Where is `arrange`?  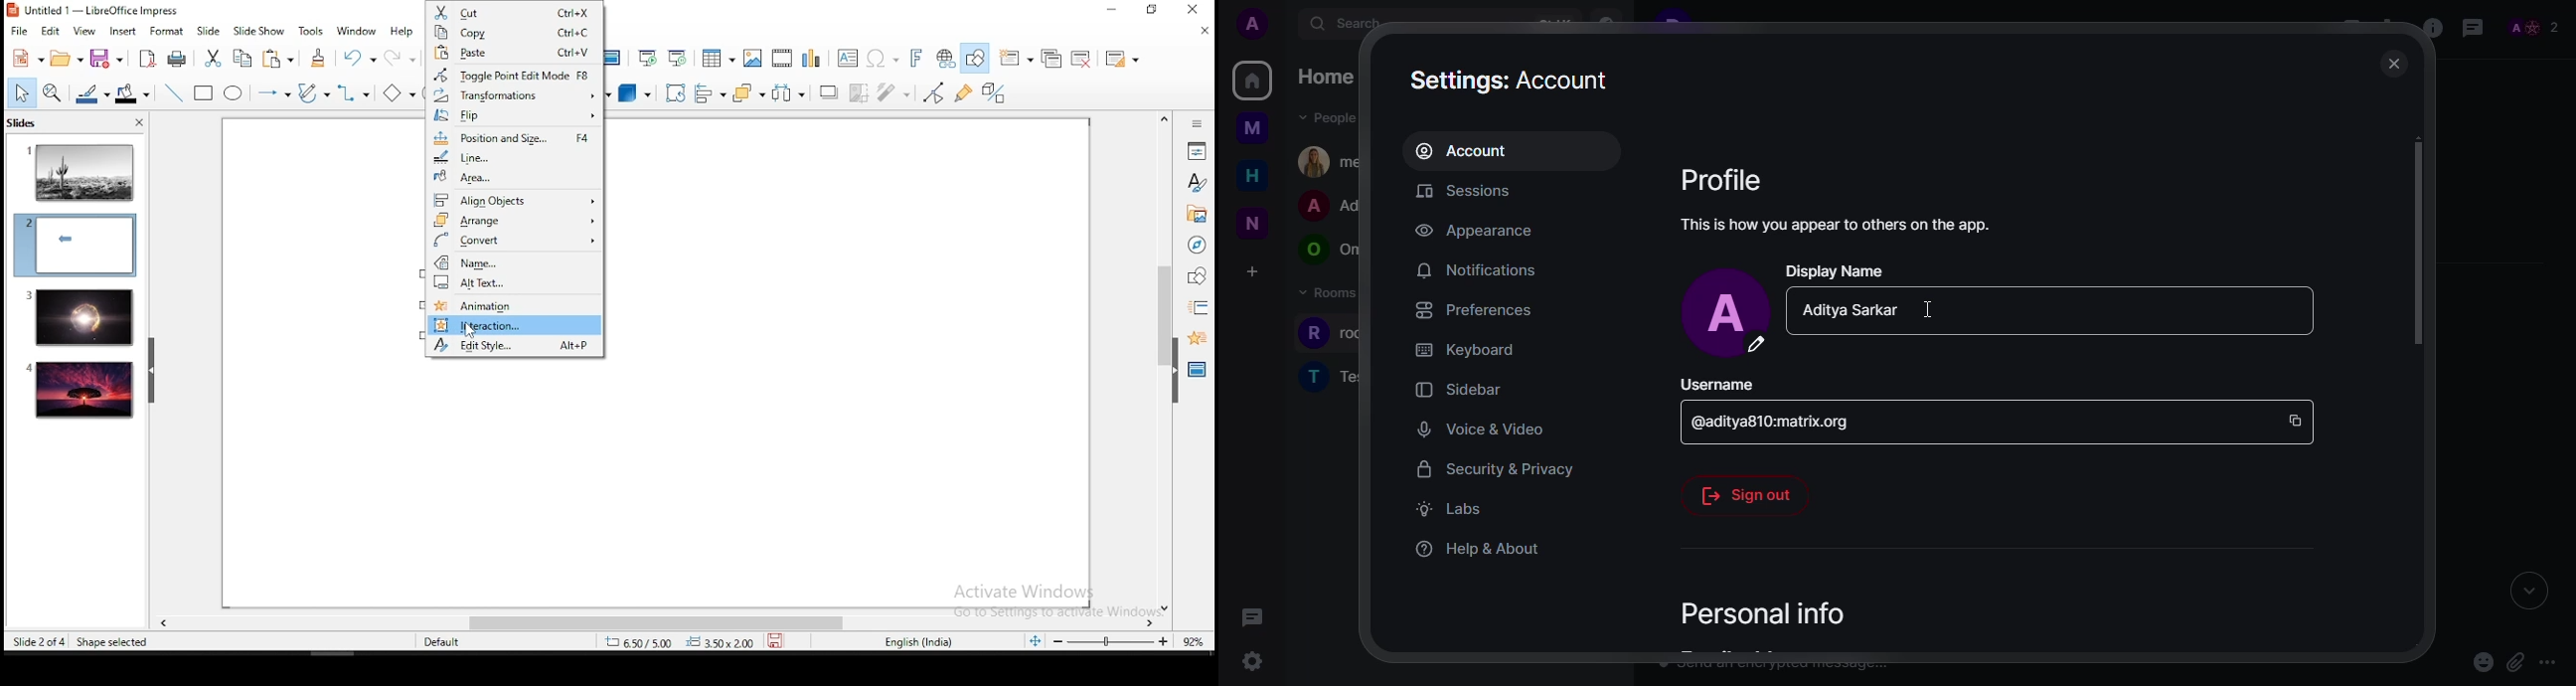 arrange is located at coordinates (748, 94).